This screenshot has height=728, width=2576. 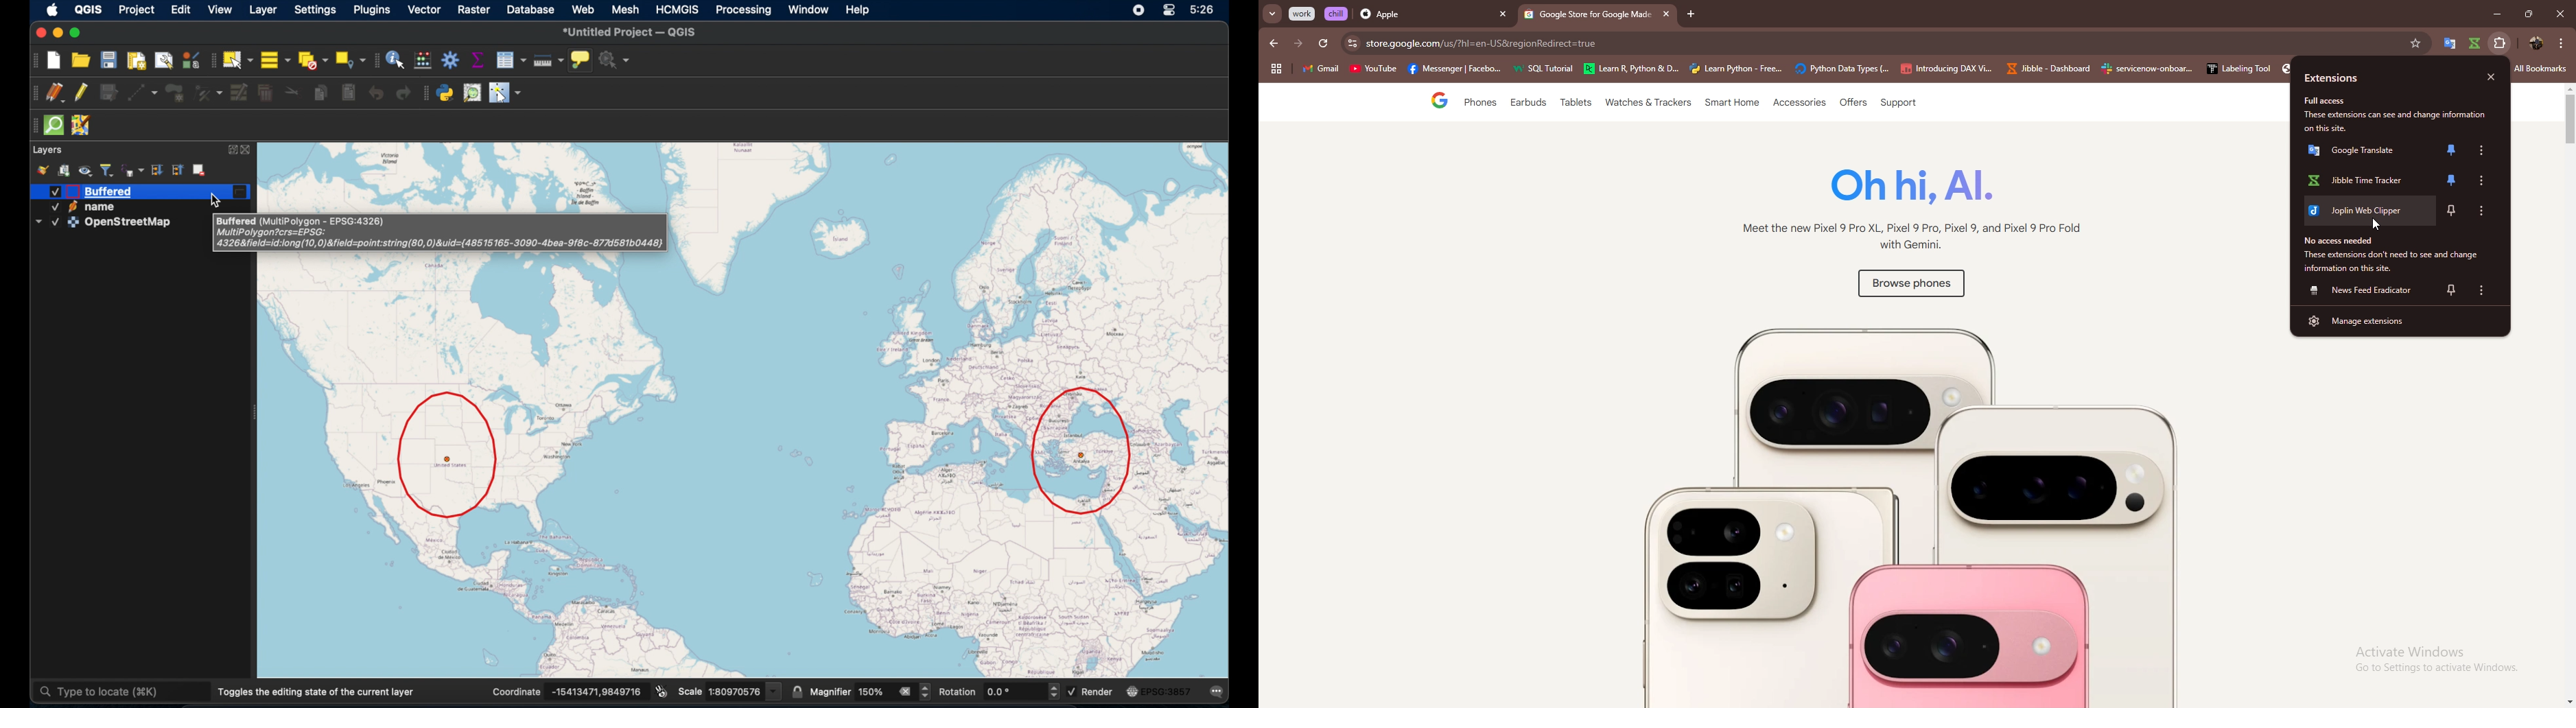 What do you see at coordinates (864, 11) in the screenshot?
I see `help` at bounding box center [864, 11].